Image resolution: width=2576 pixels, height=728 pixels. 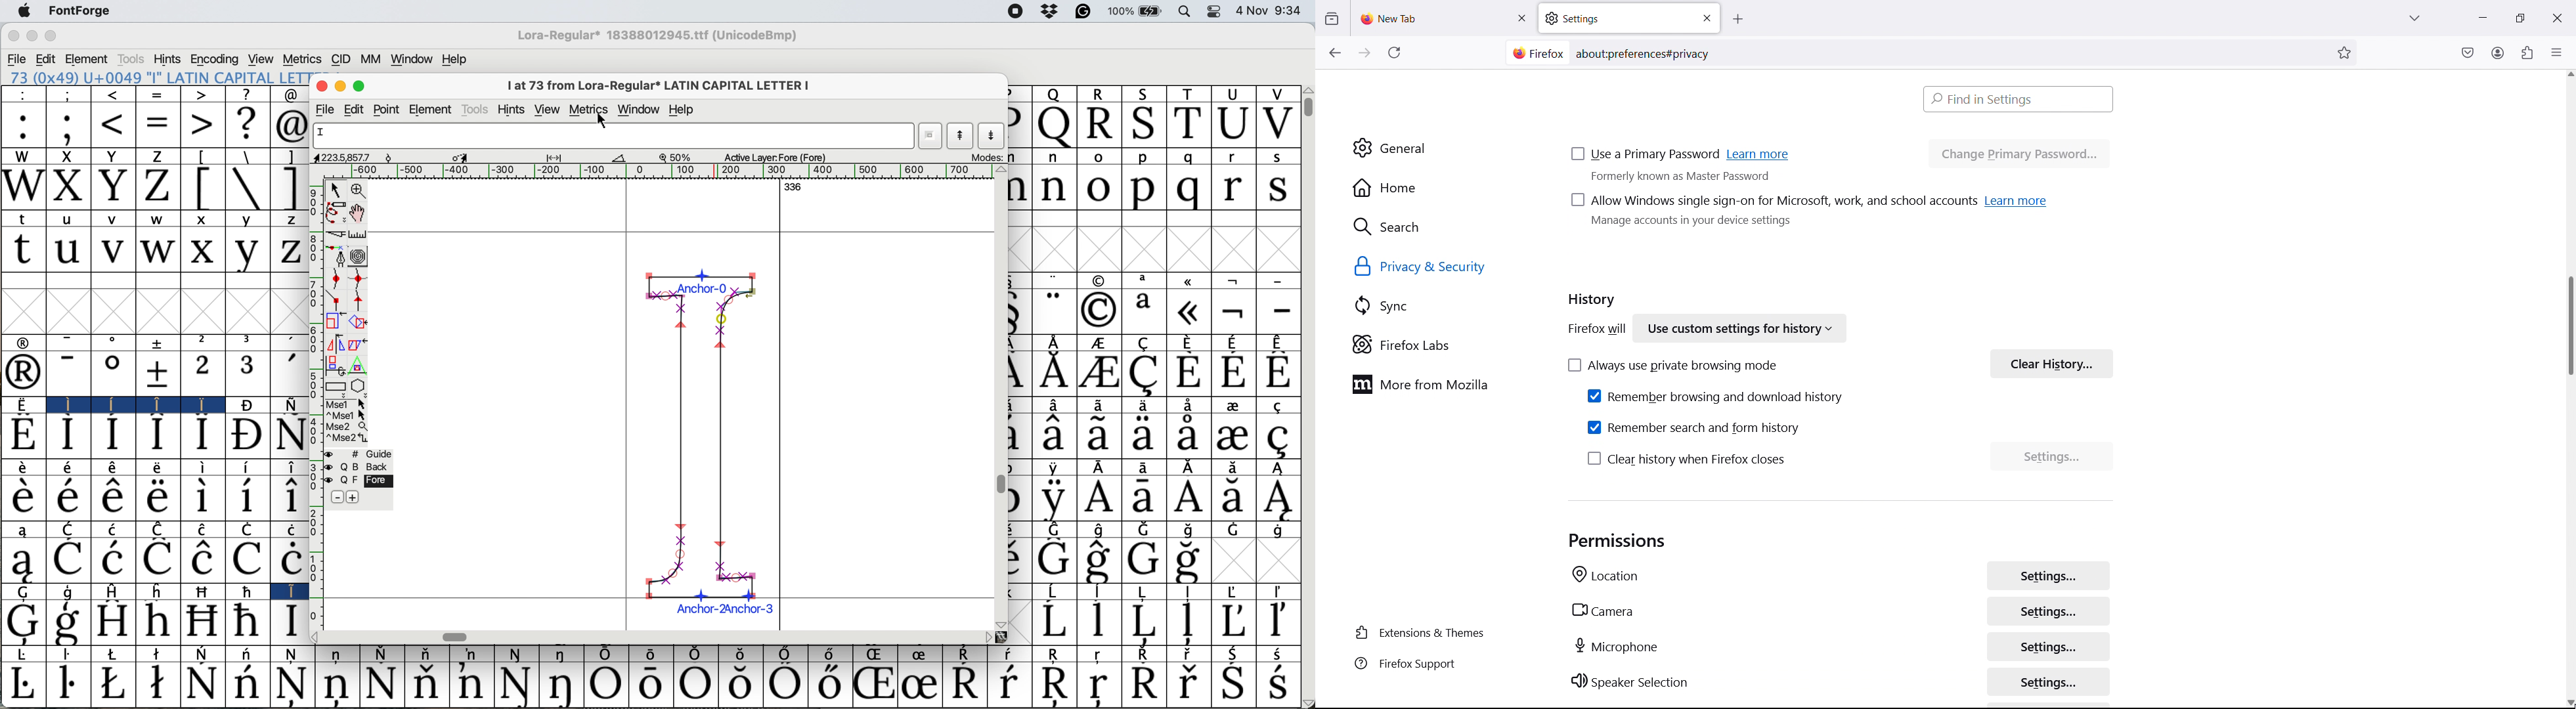 I want to click on rotate the selection in 3d and project back to plane, so click(x=335, y=364).